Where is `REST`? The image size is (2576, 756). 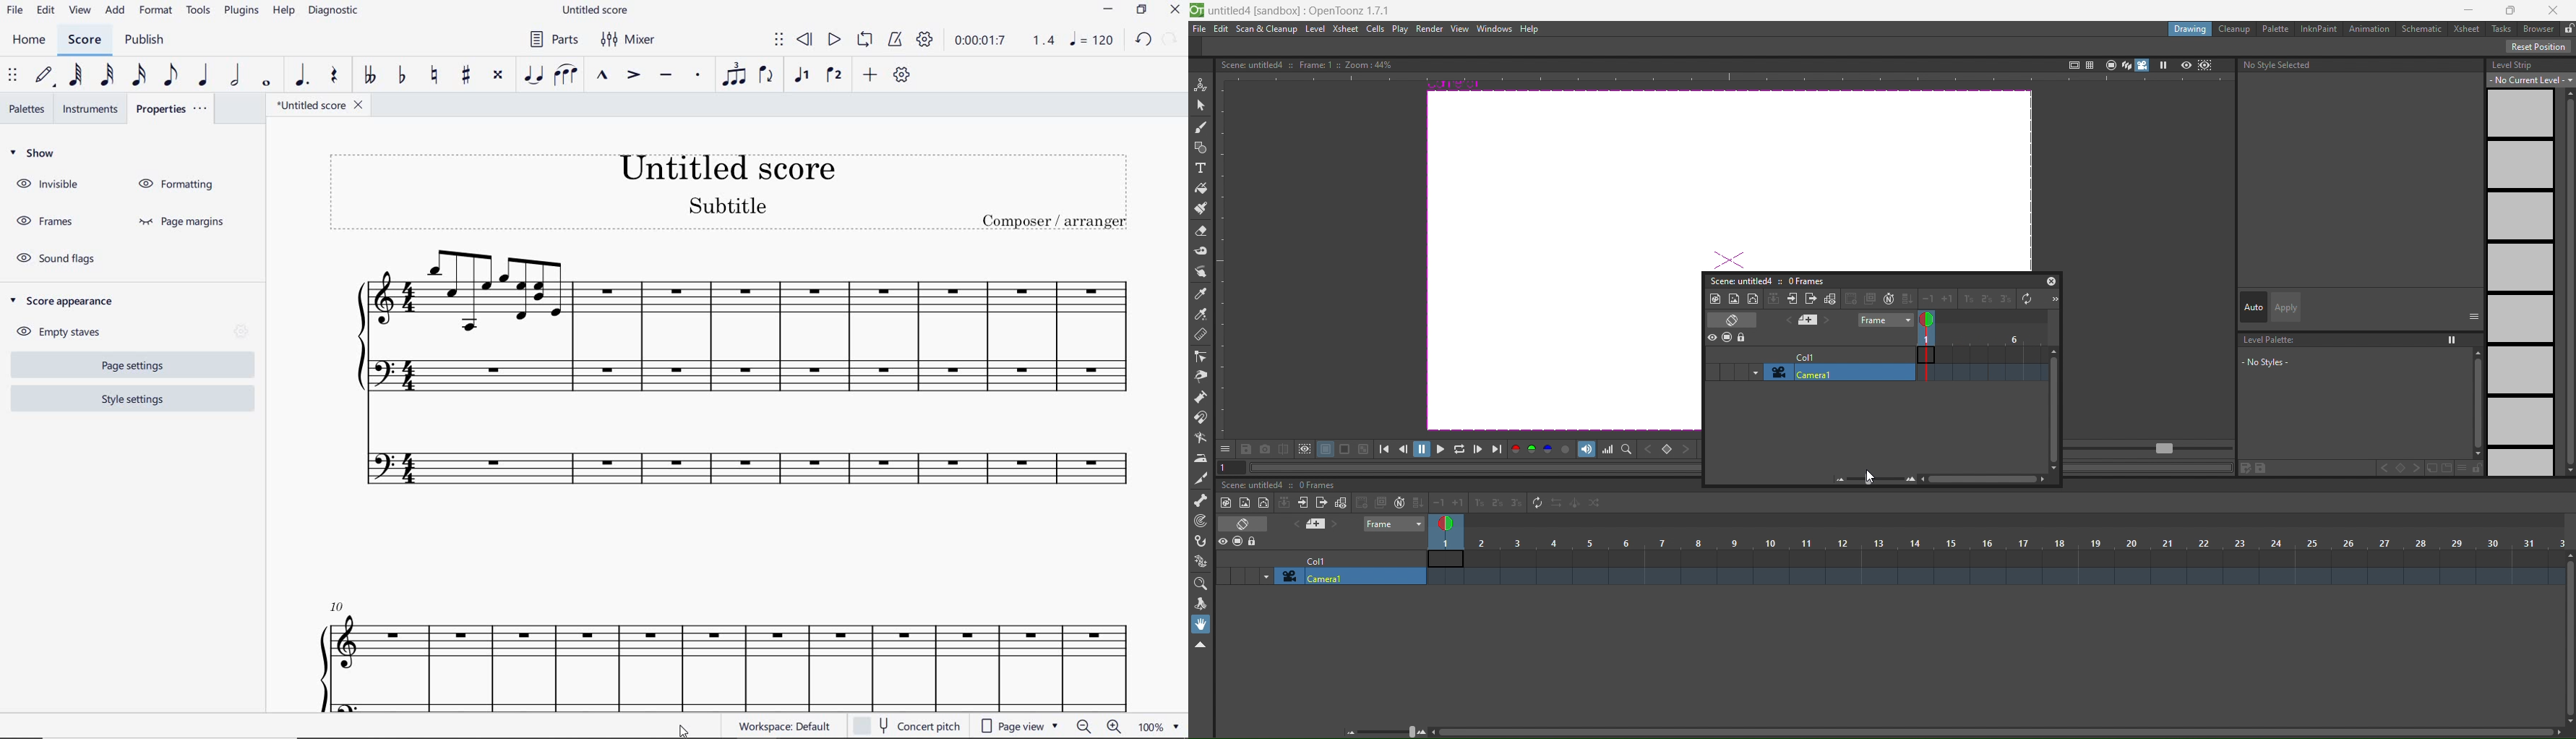 REST is located at coordinates (334, 76).